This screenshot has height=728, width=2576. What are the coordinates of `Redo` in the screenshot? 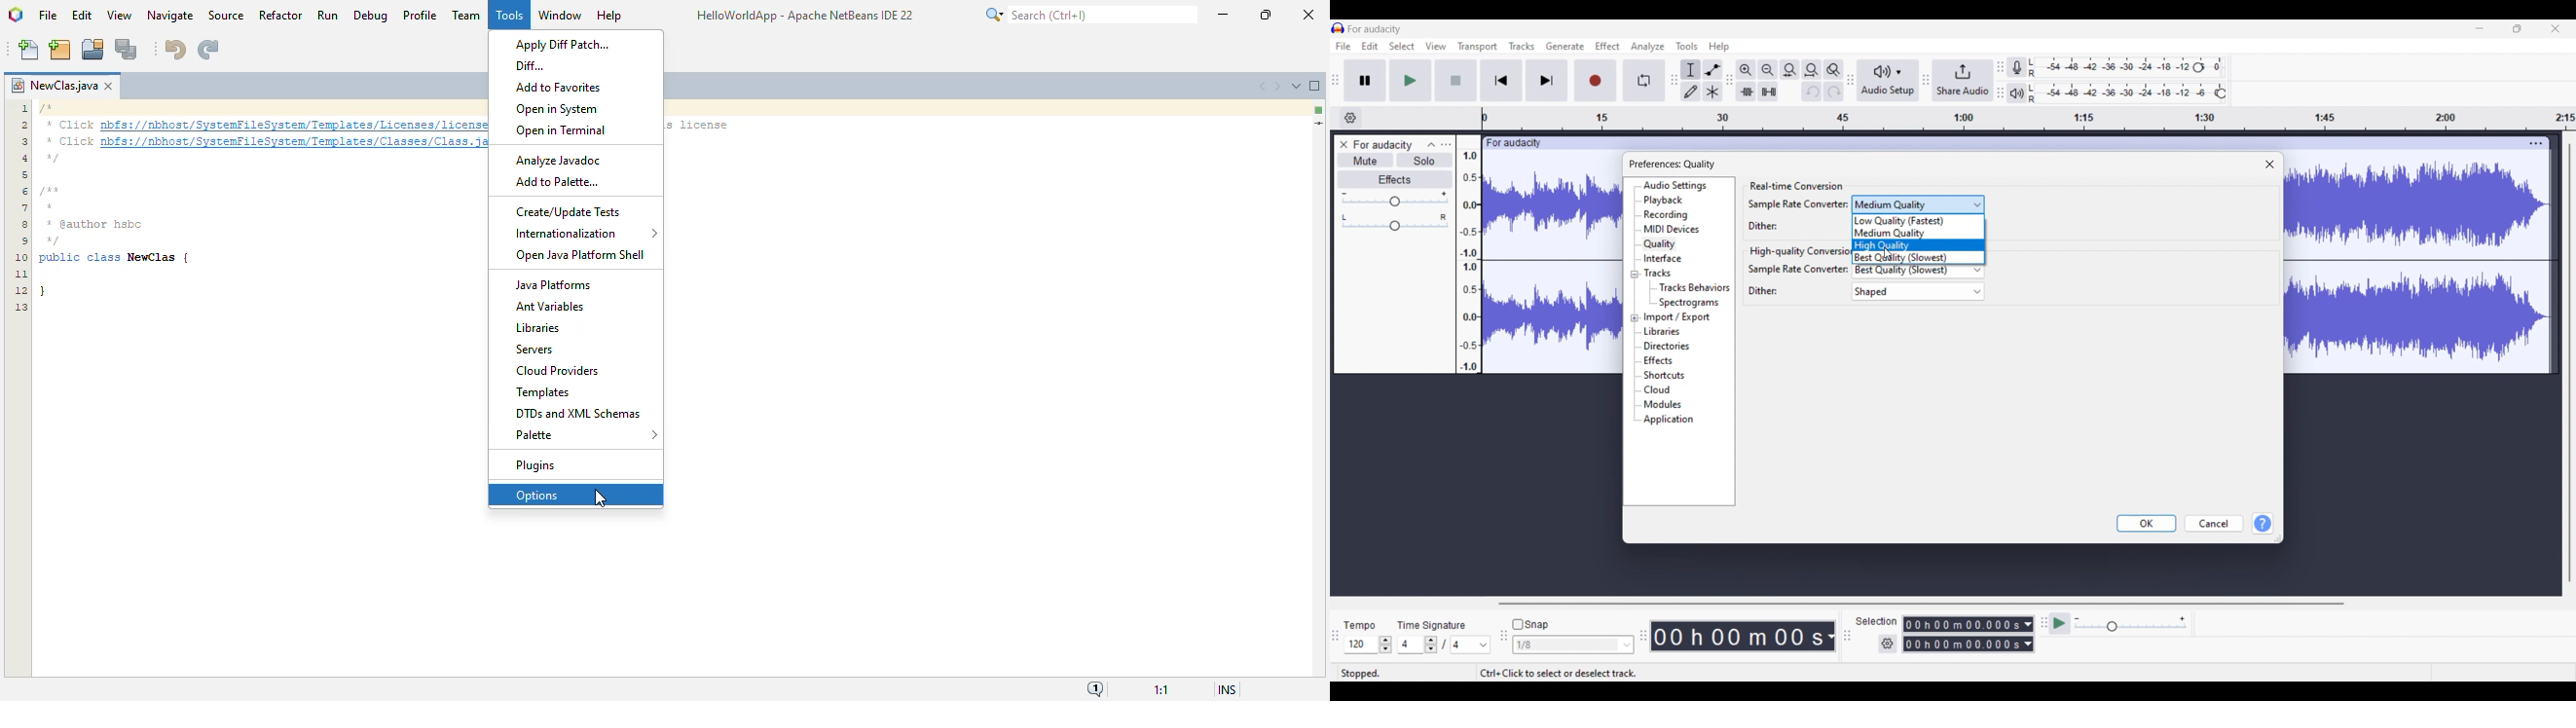 It's located at (1834, 92).